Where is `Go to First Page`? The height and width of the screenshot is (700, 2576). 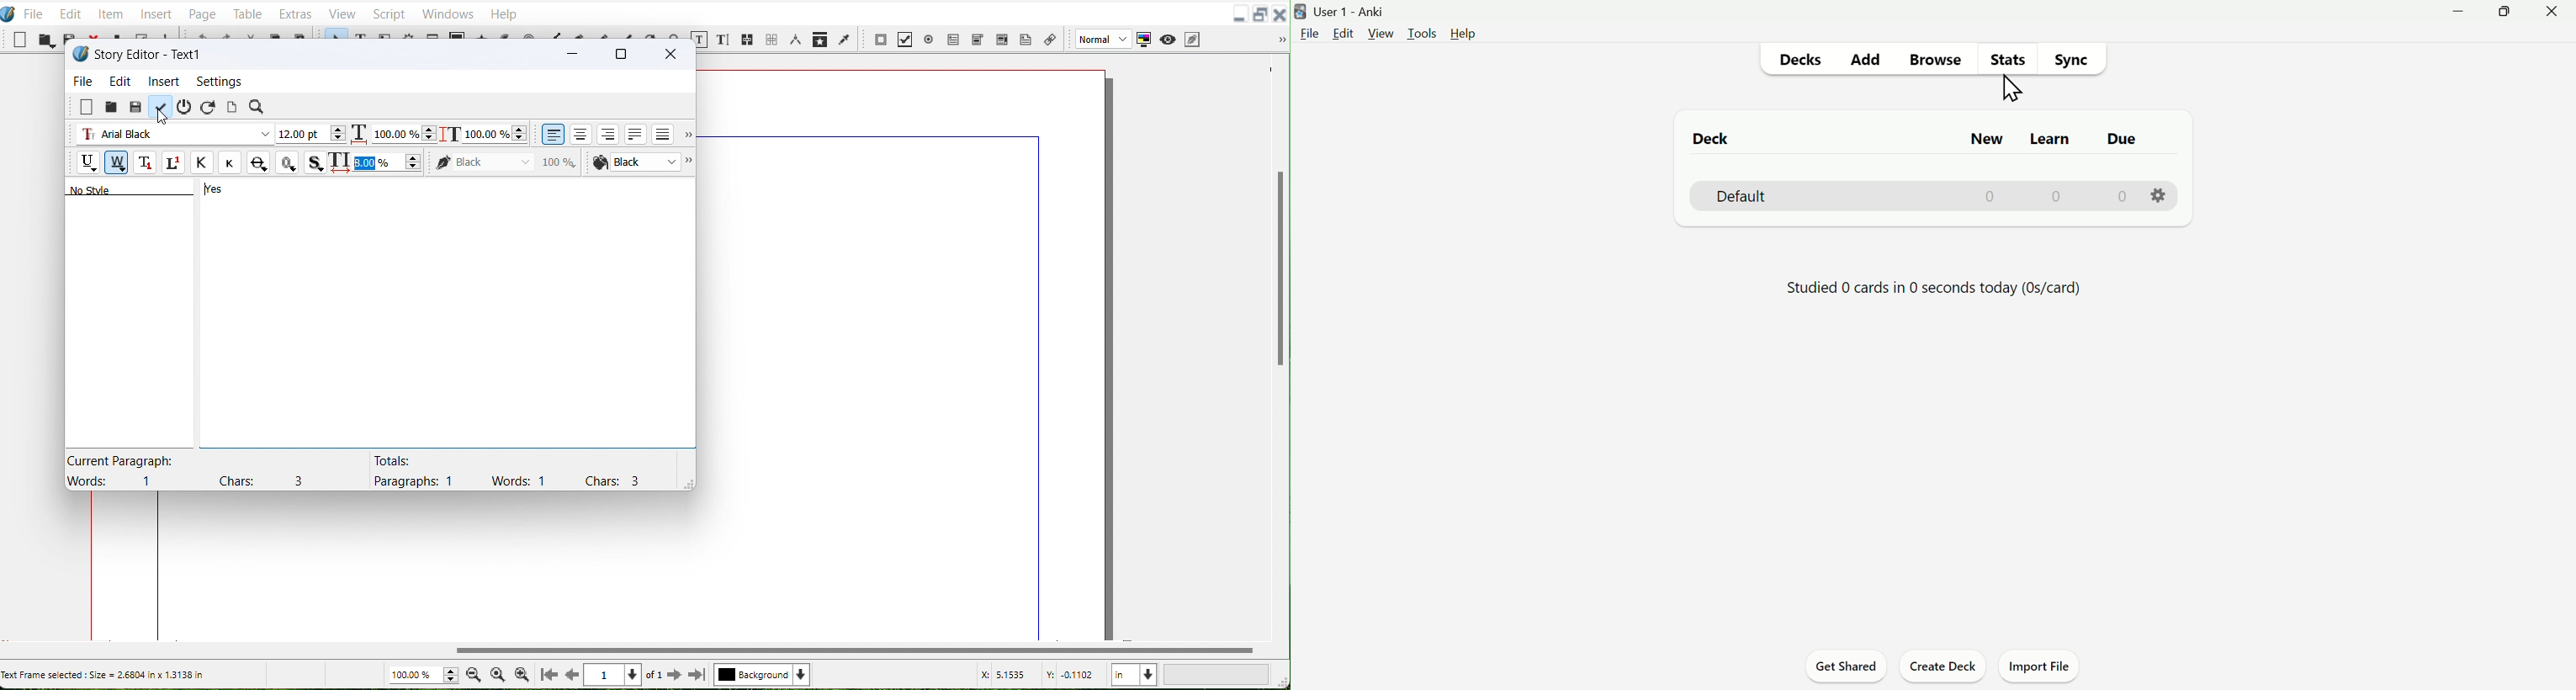
Go to First Page is located at coordinates (549, 674).